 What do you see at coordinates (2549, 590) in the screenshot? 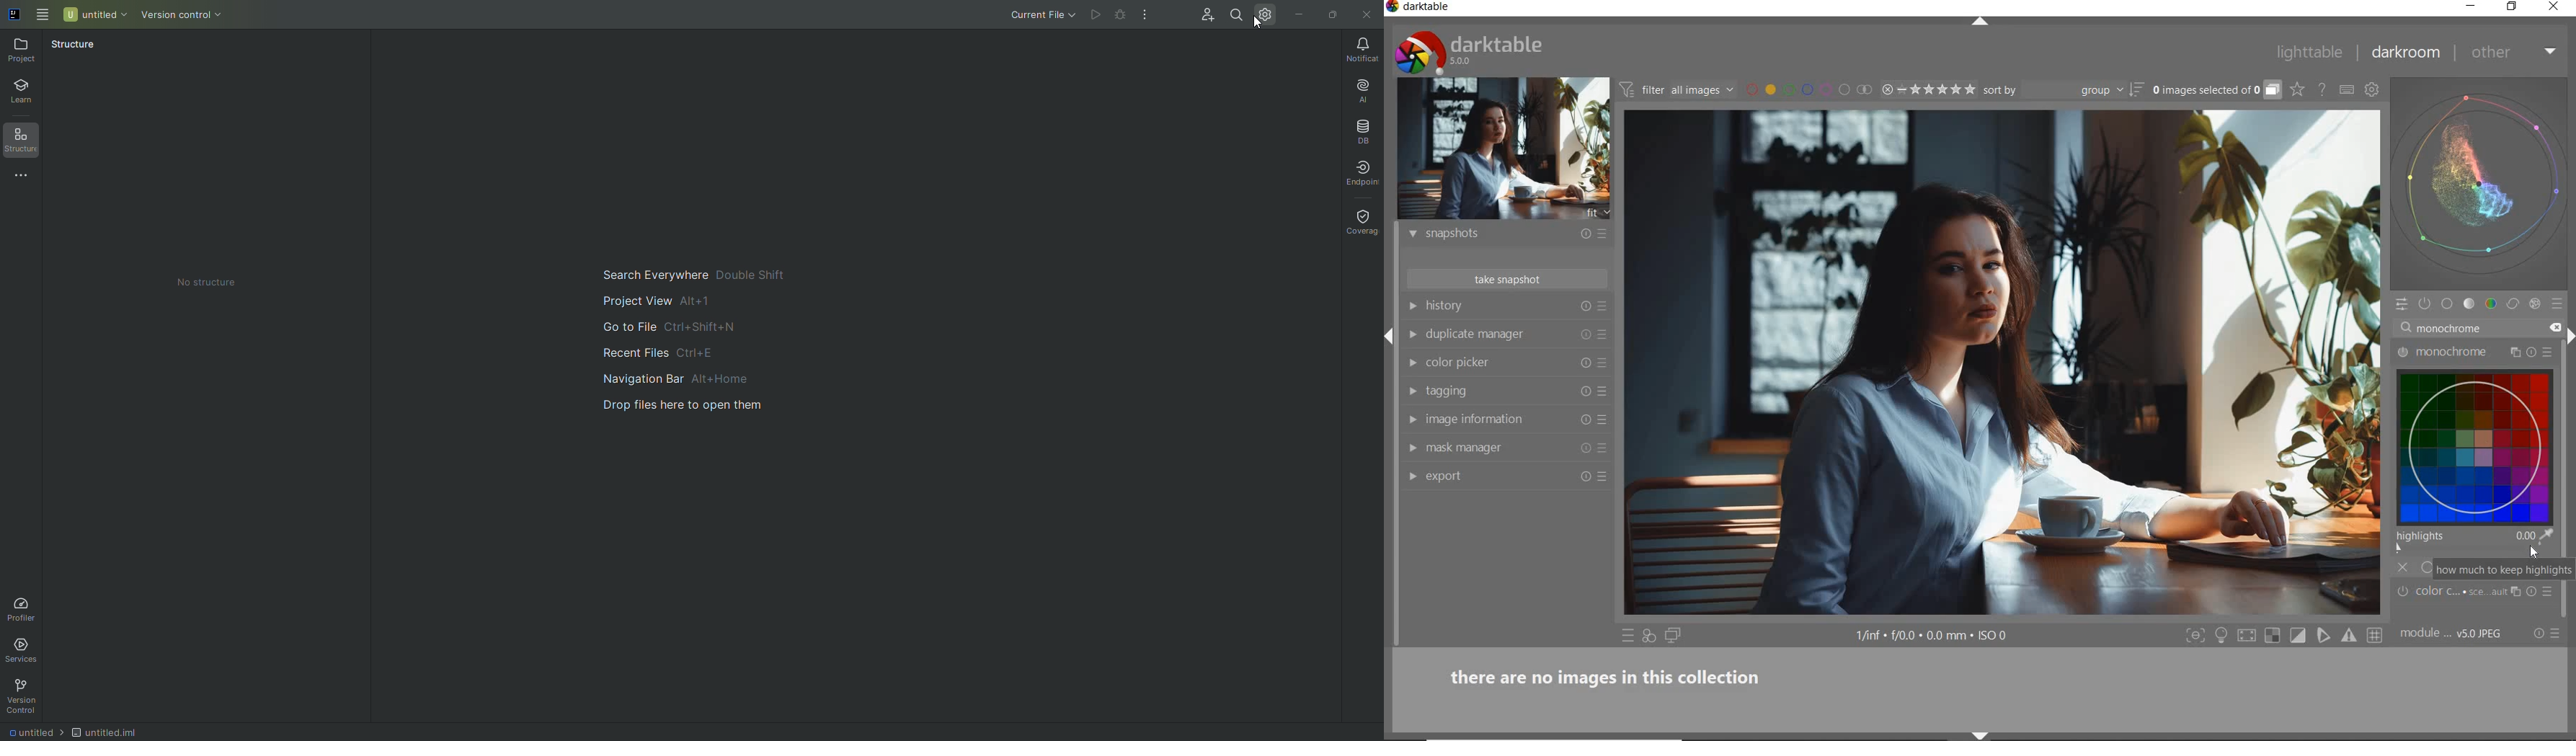
I see `presets` at bounding box center [2549, 590].